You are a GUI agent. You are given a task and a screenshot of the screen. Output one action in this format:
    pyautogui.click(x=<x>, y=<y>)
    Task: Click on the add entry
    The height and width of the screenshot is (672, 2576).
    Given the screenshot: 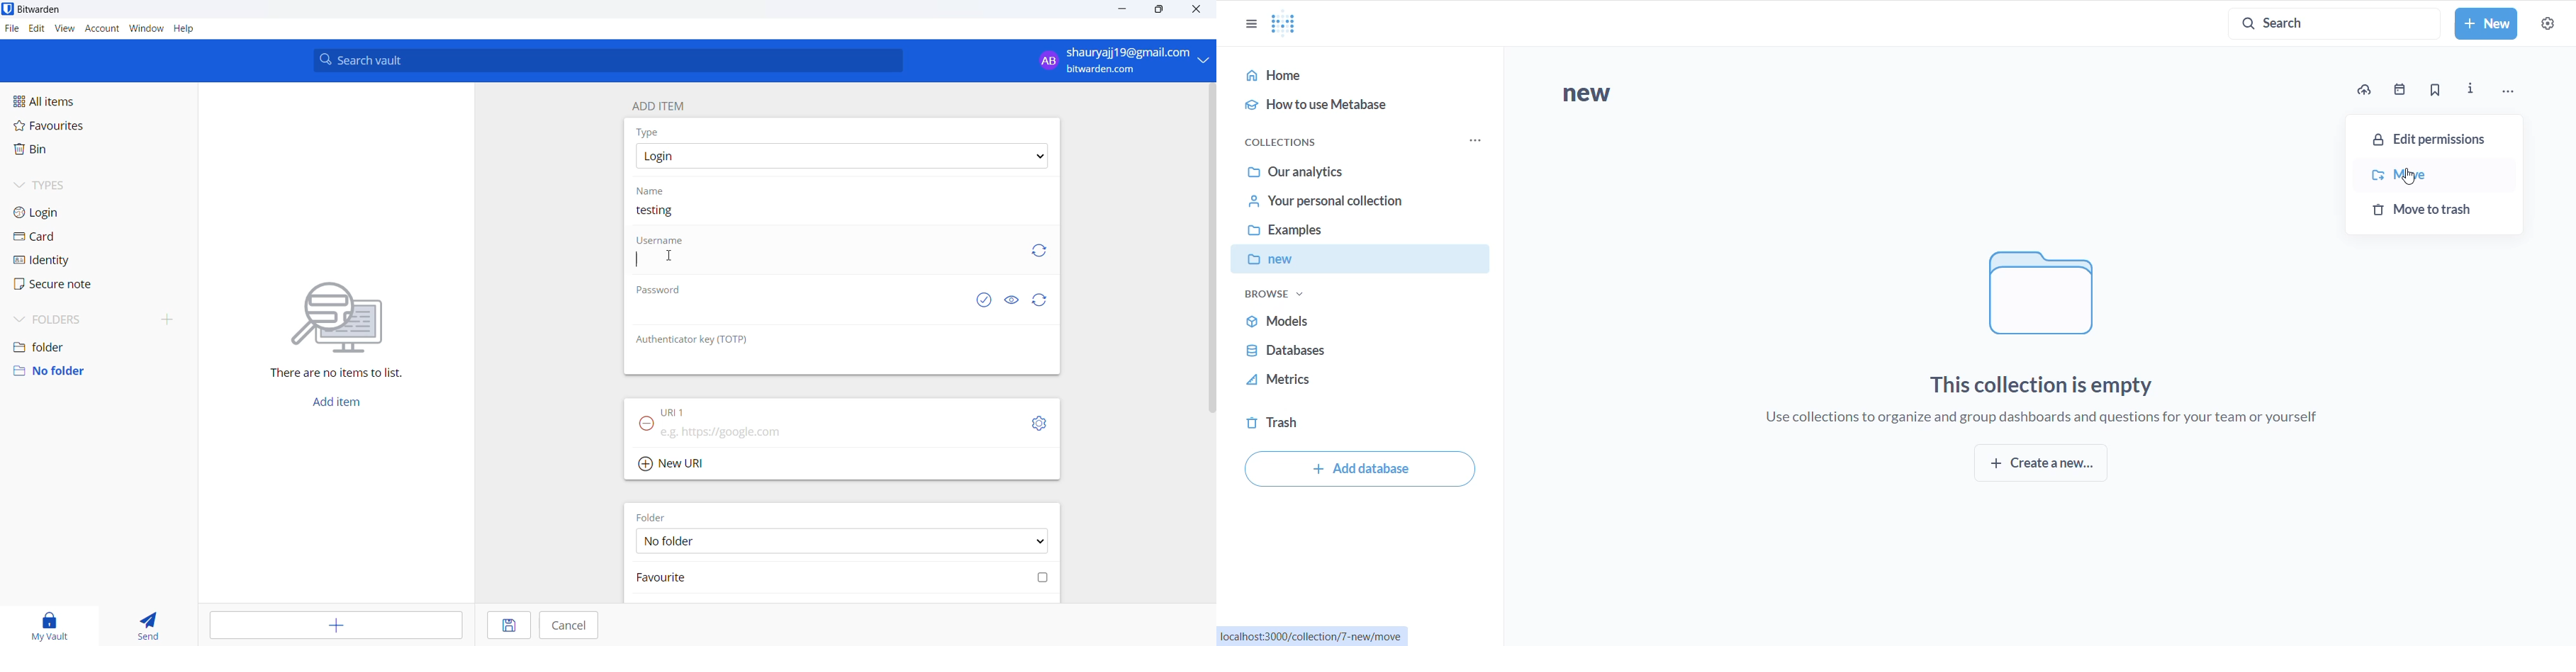 What is the action you would take?
    pyautogui.click(x=333, y=624)
    